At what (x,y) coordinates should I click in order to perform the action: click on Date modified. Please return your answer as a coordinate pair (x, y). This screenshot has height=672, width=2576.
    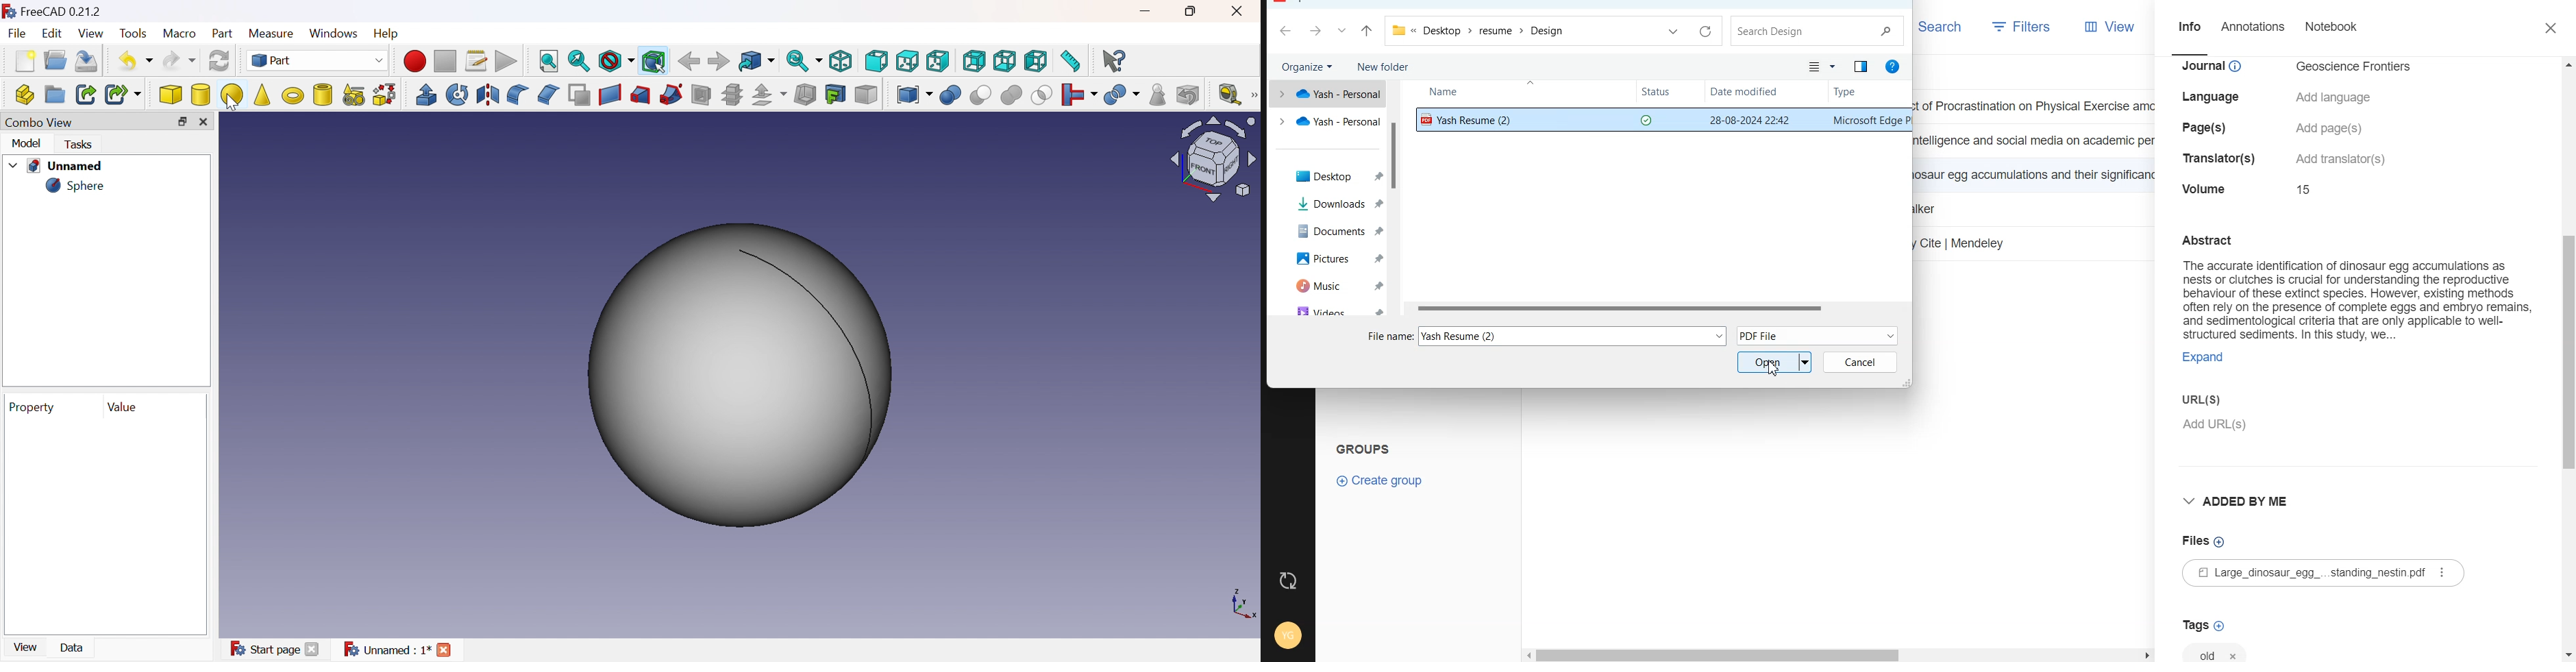
    Looking at the image, I should click on (1747, 93).